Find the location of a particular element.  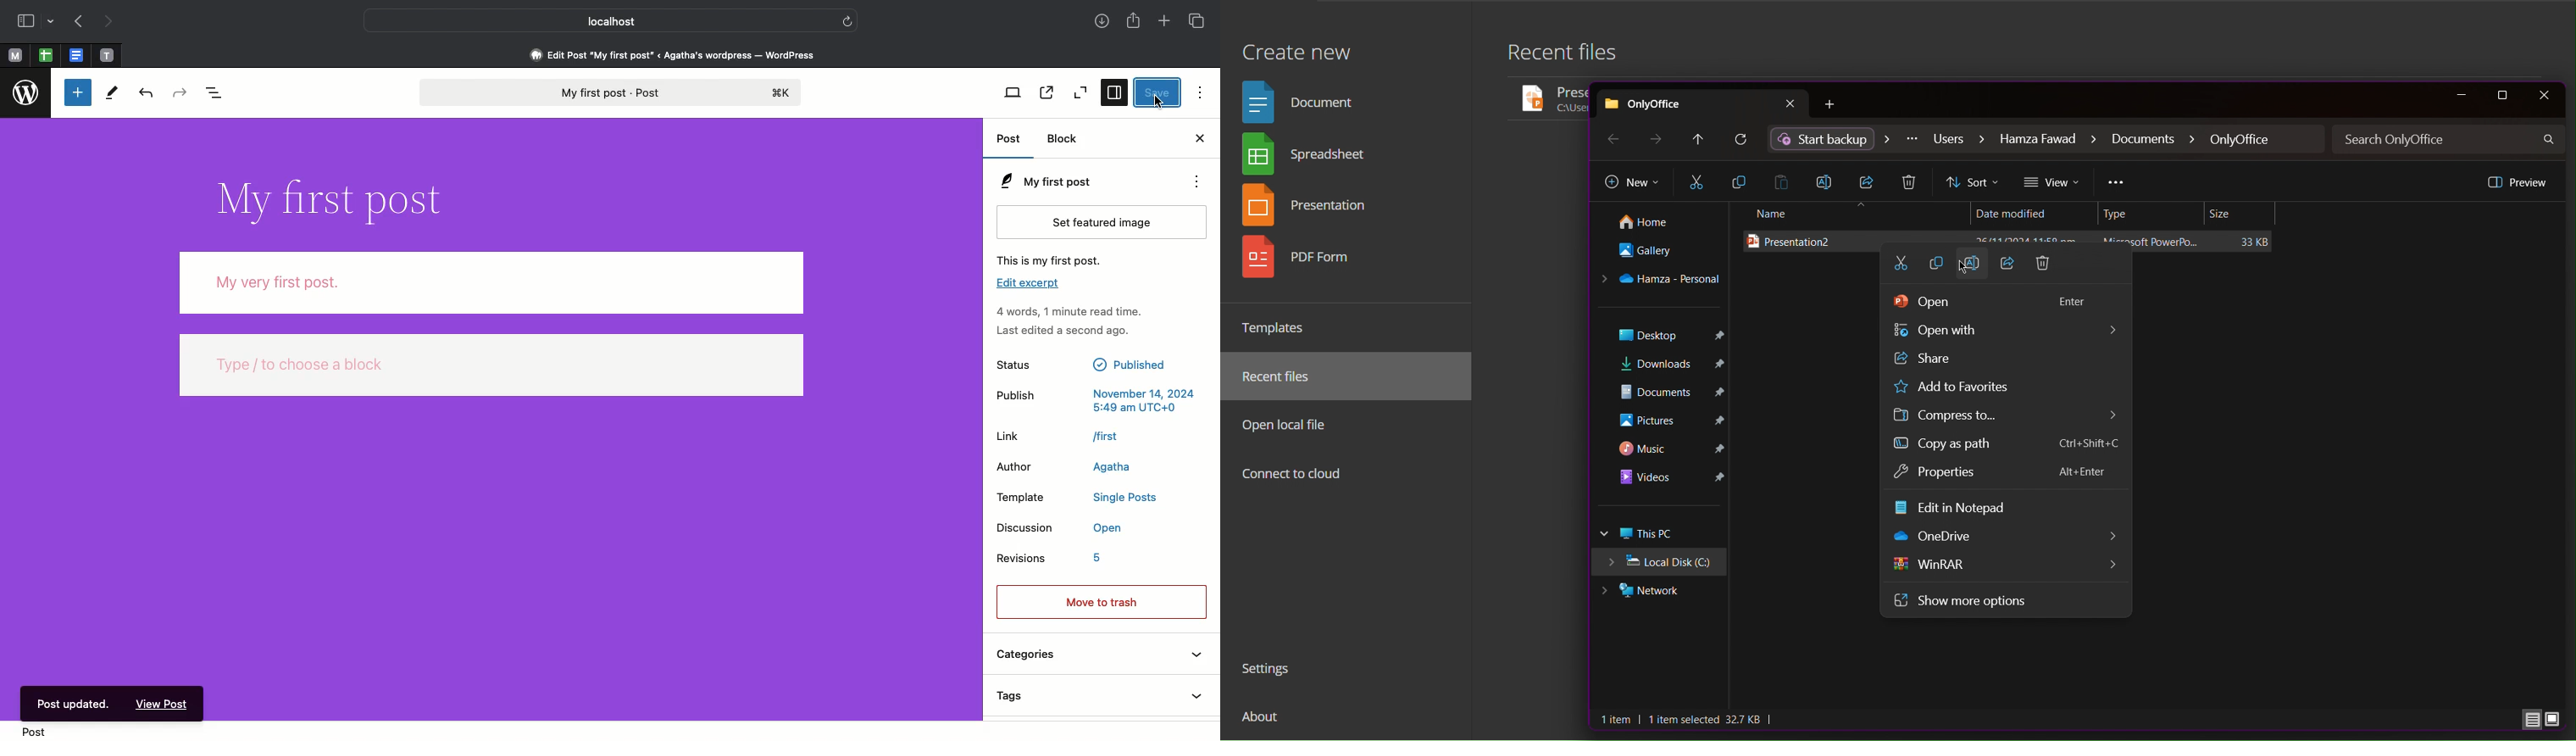

View is located at coordinates (1013, 93).